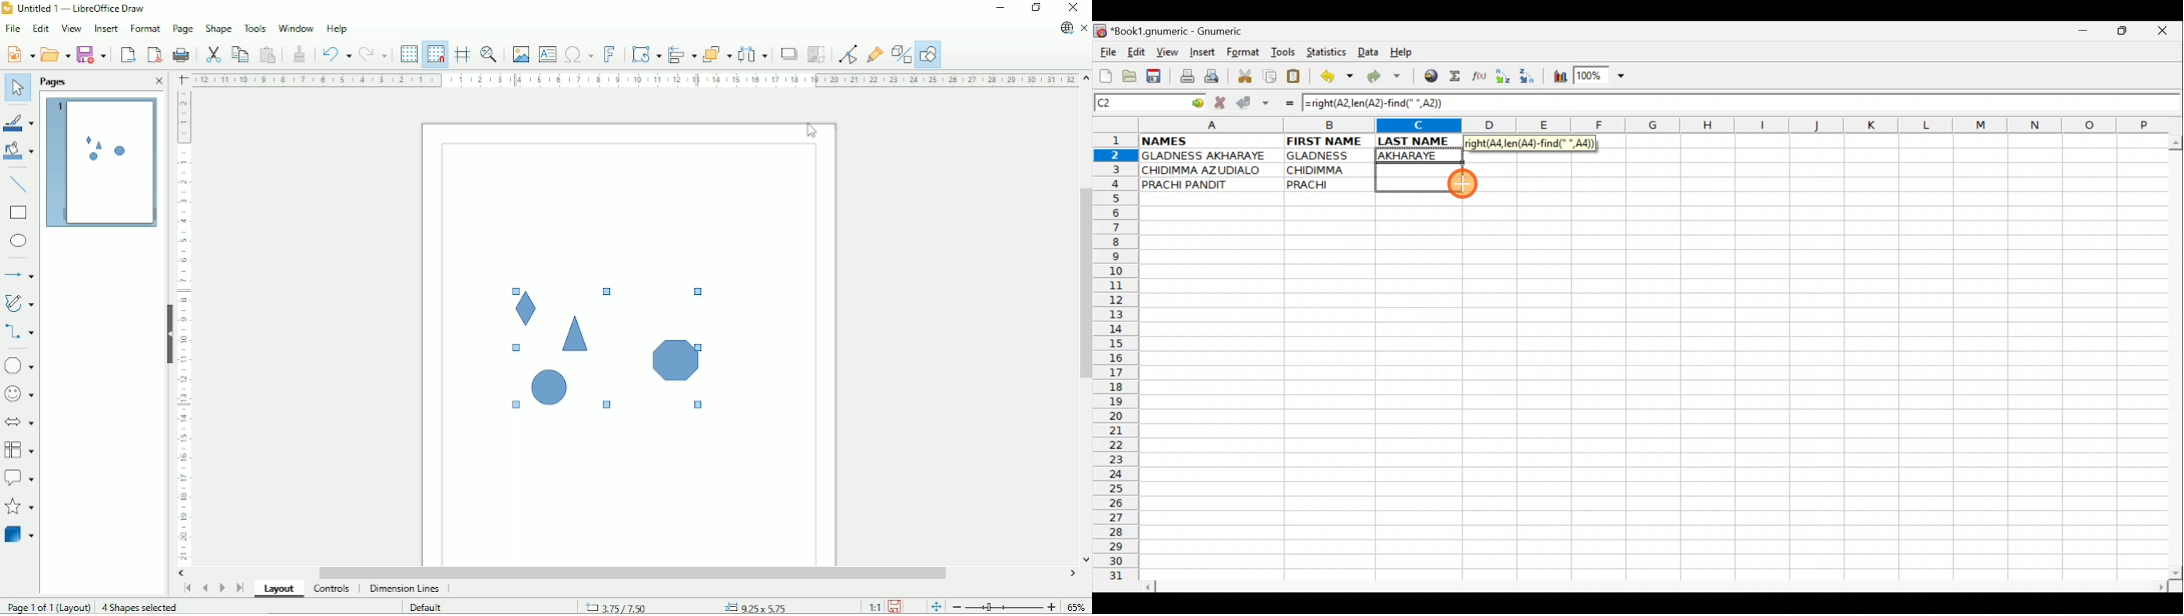 The height and width of the screenshot is (616, 2184). Describe the element at coordinates (1003, 607) in the screenshot. I see `Zoom out/in` at that location.